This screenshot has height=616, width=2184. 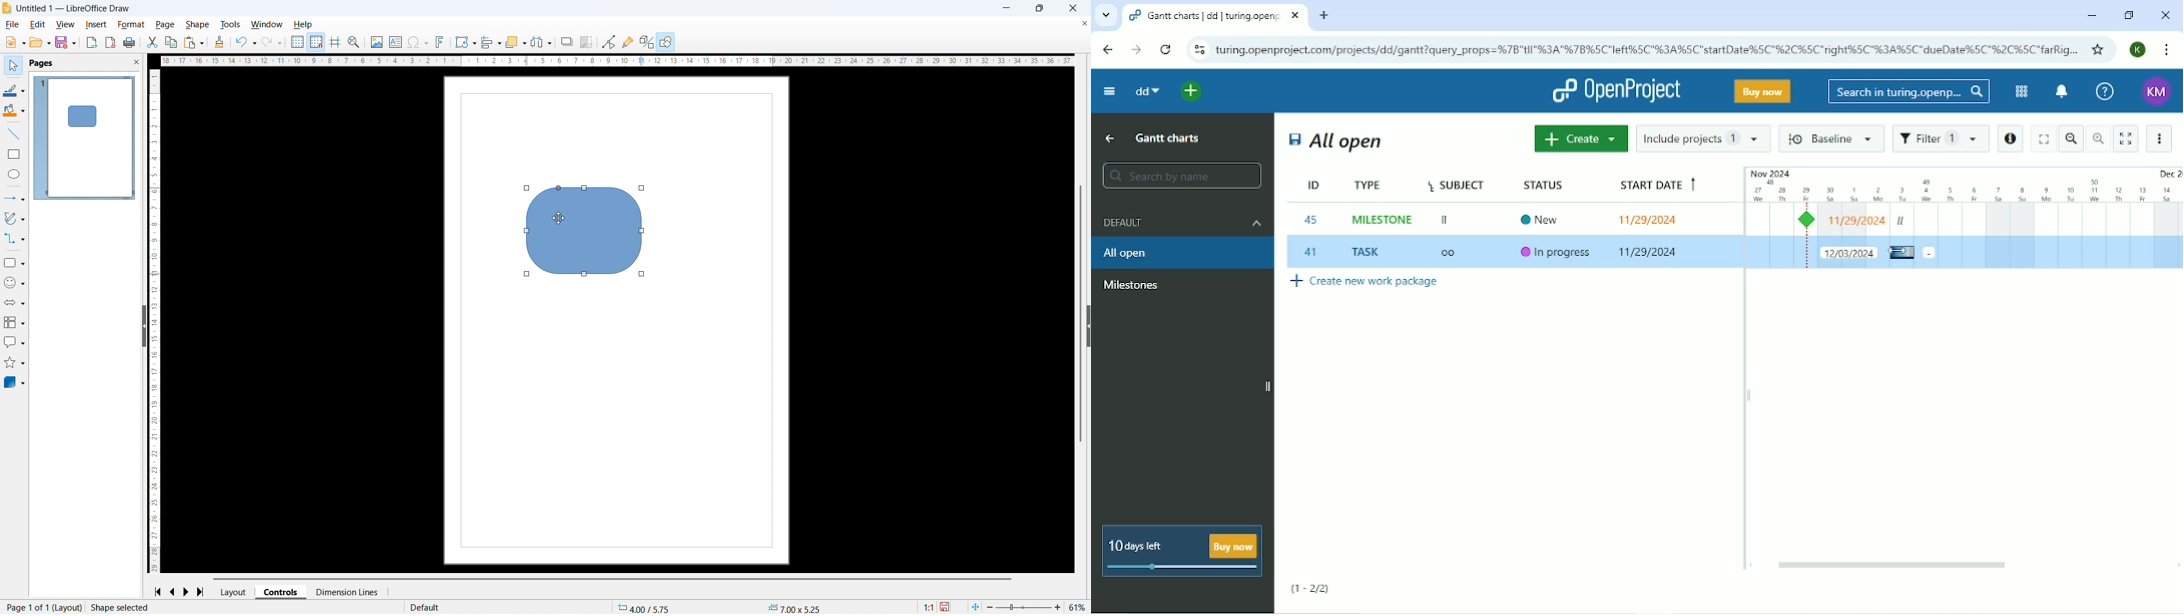 I want to click on paste , so click(x=194, y=43).